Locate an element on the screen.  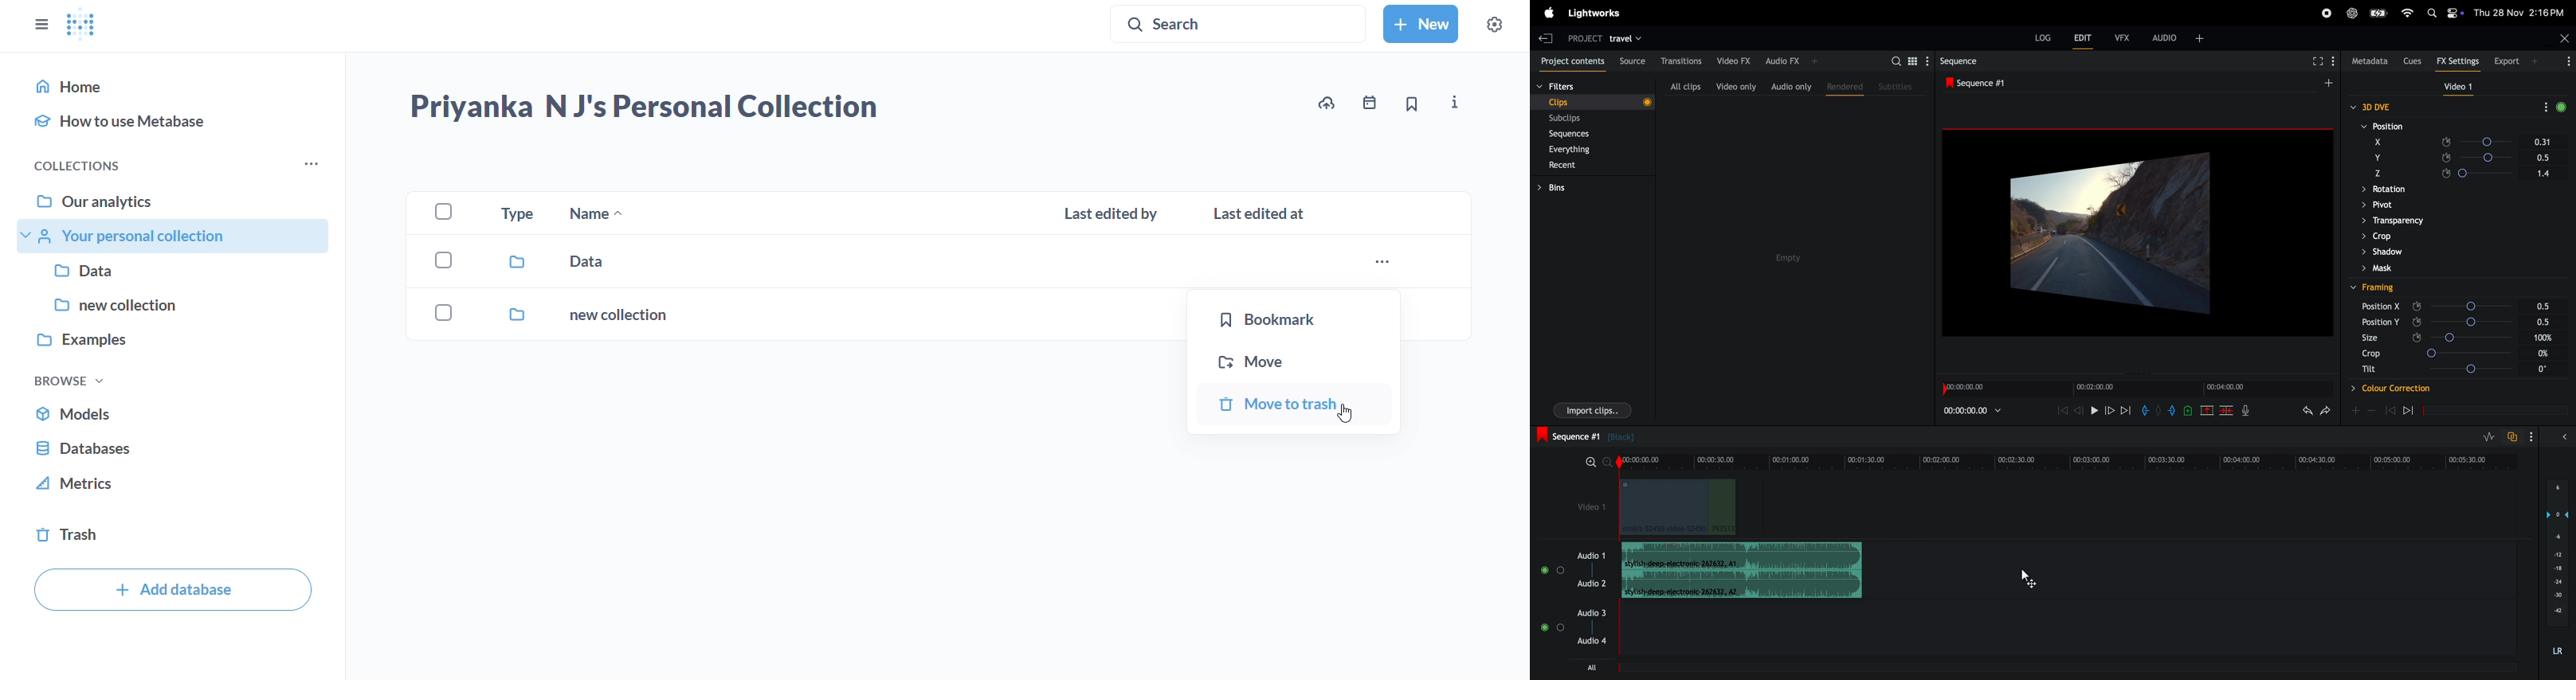
add que at the current position is located at coordinates (2189, 410).